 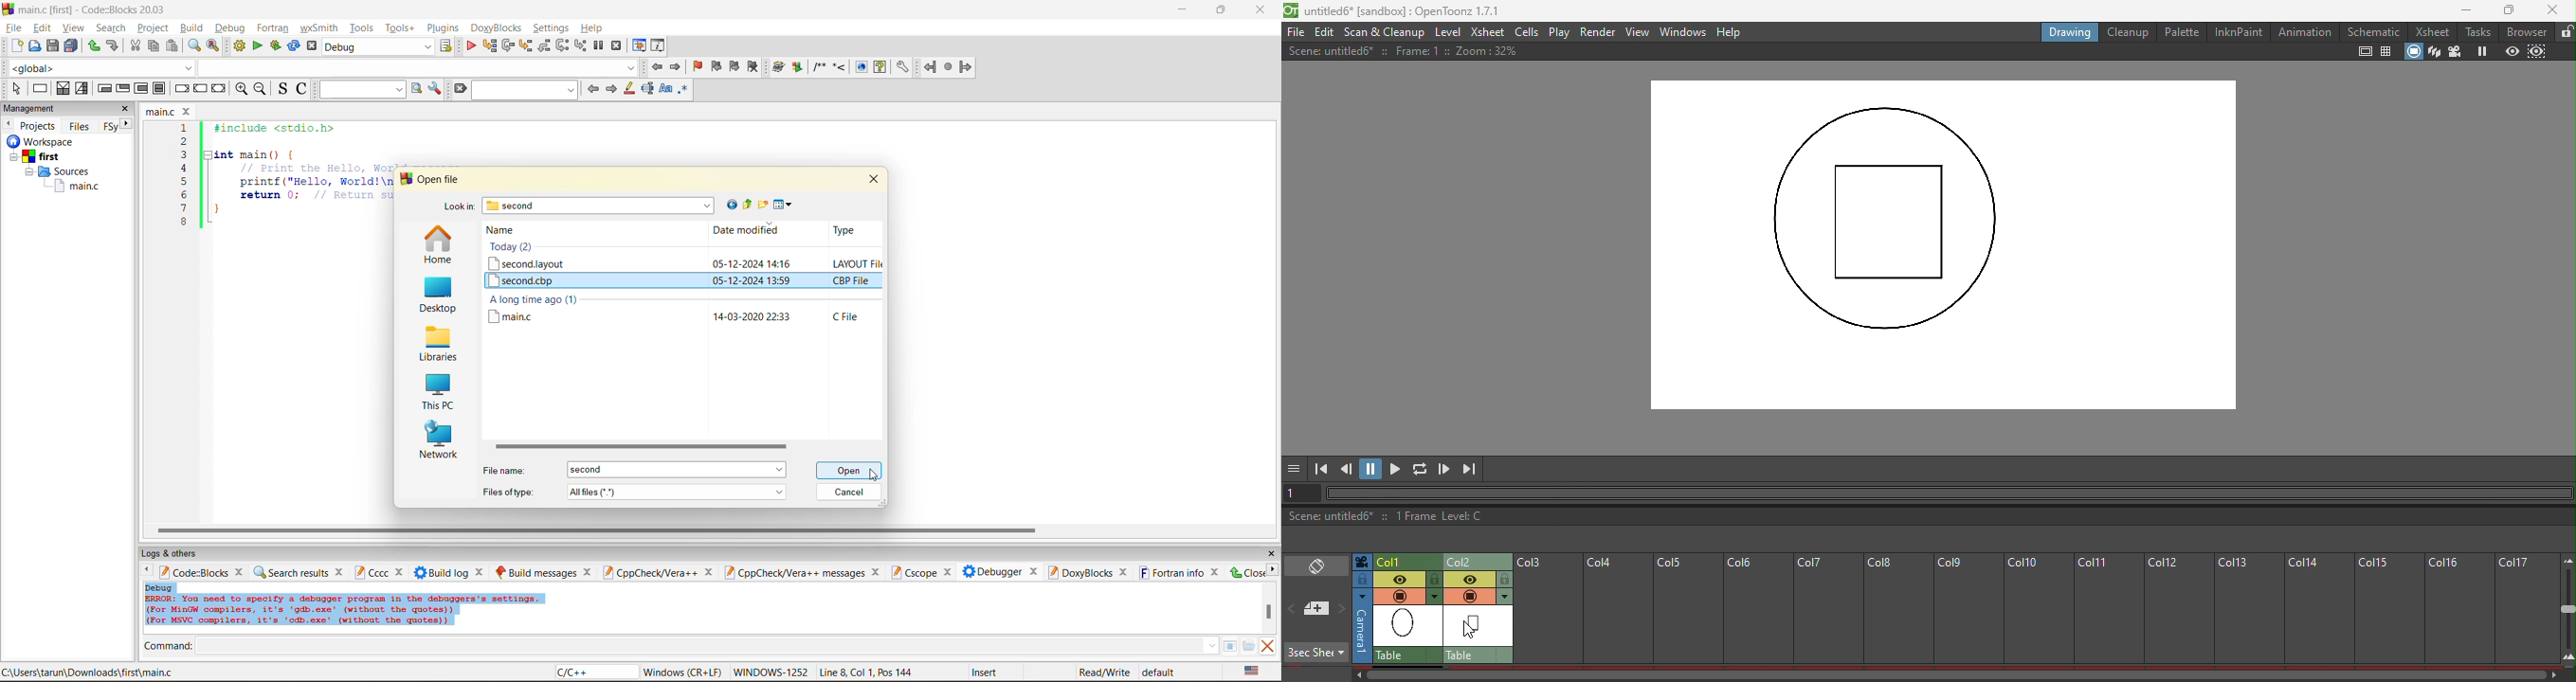 I want to click on file type, so click(x=509, y=490).